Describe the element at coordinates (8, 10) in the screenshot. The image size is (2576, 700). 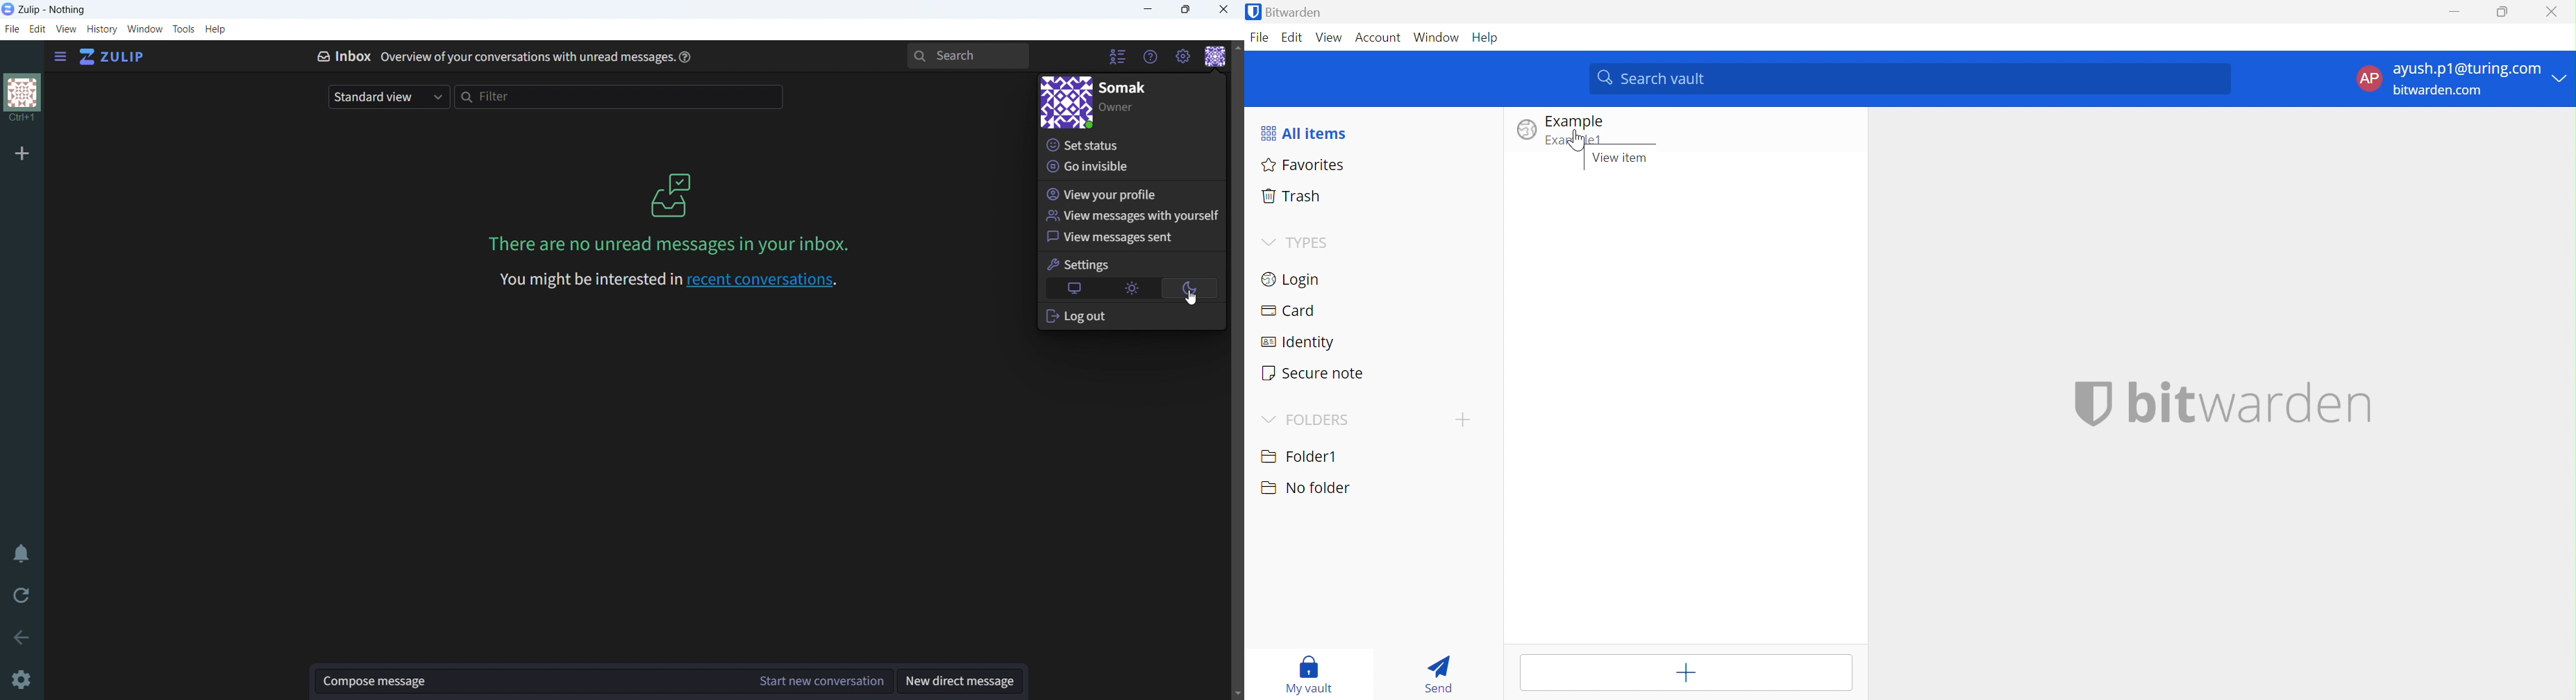
I see `logo` at that location.